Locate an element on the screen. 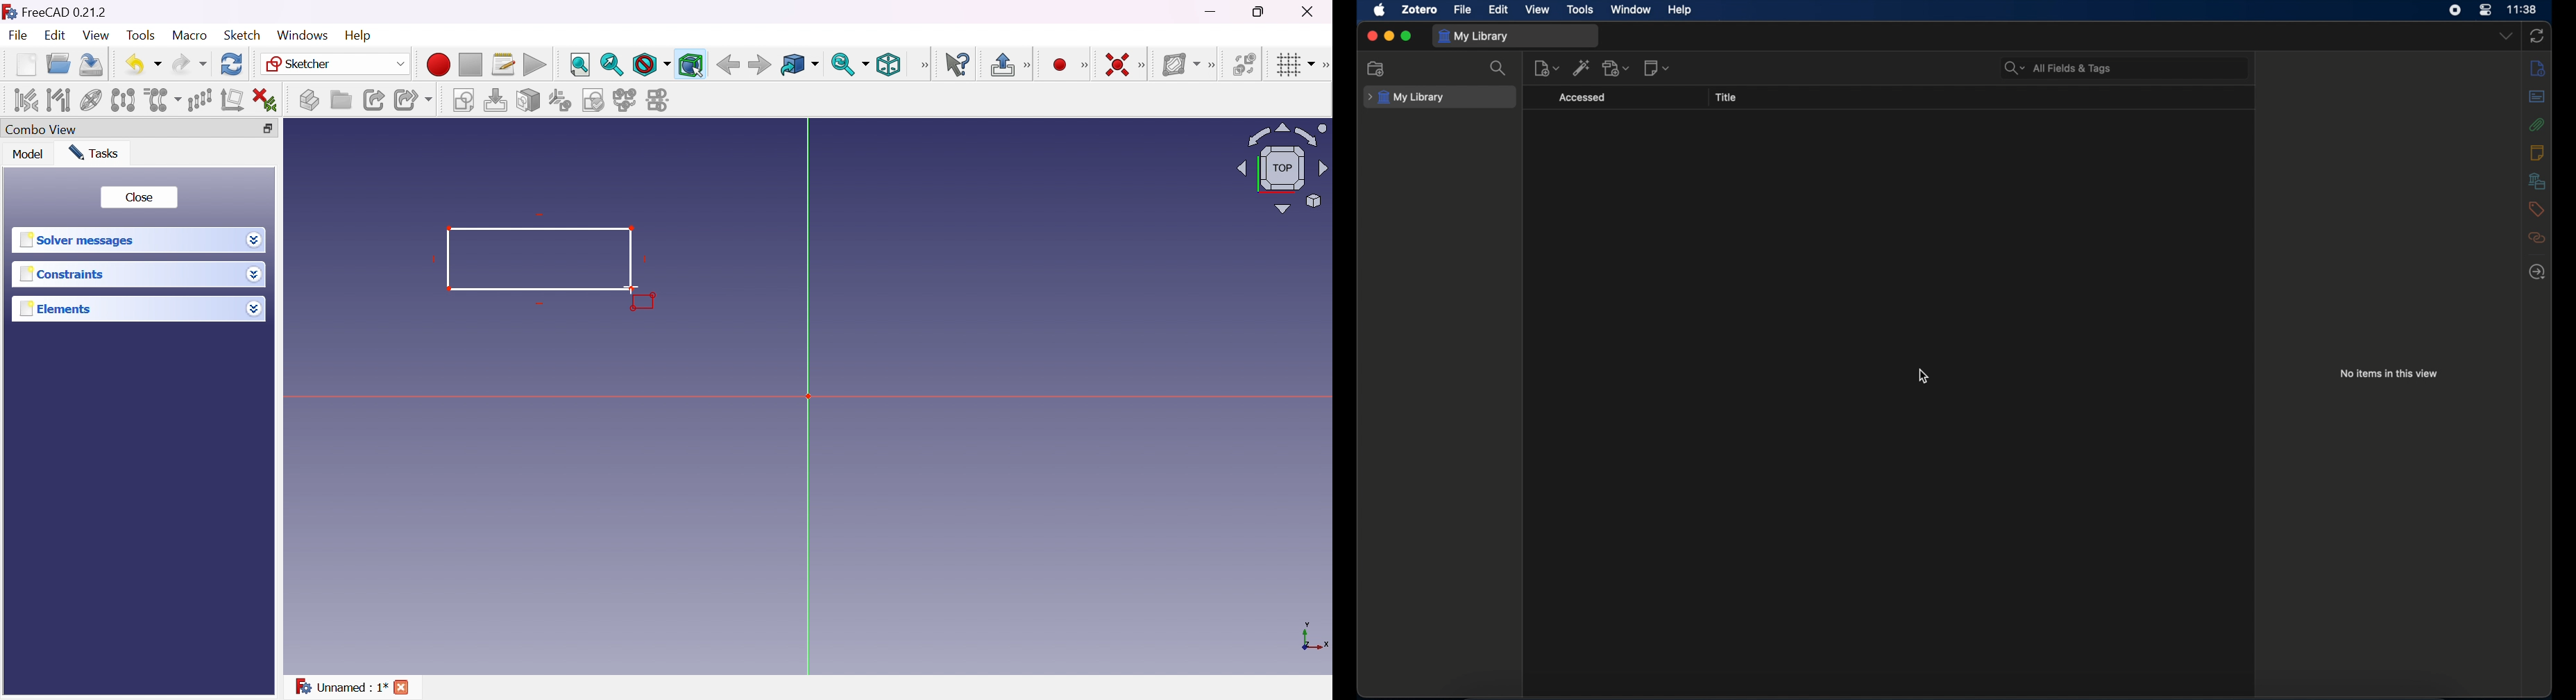 The image size is (2576, 700). Execute macro is located at coordinates (535, 65).